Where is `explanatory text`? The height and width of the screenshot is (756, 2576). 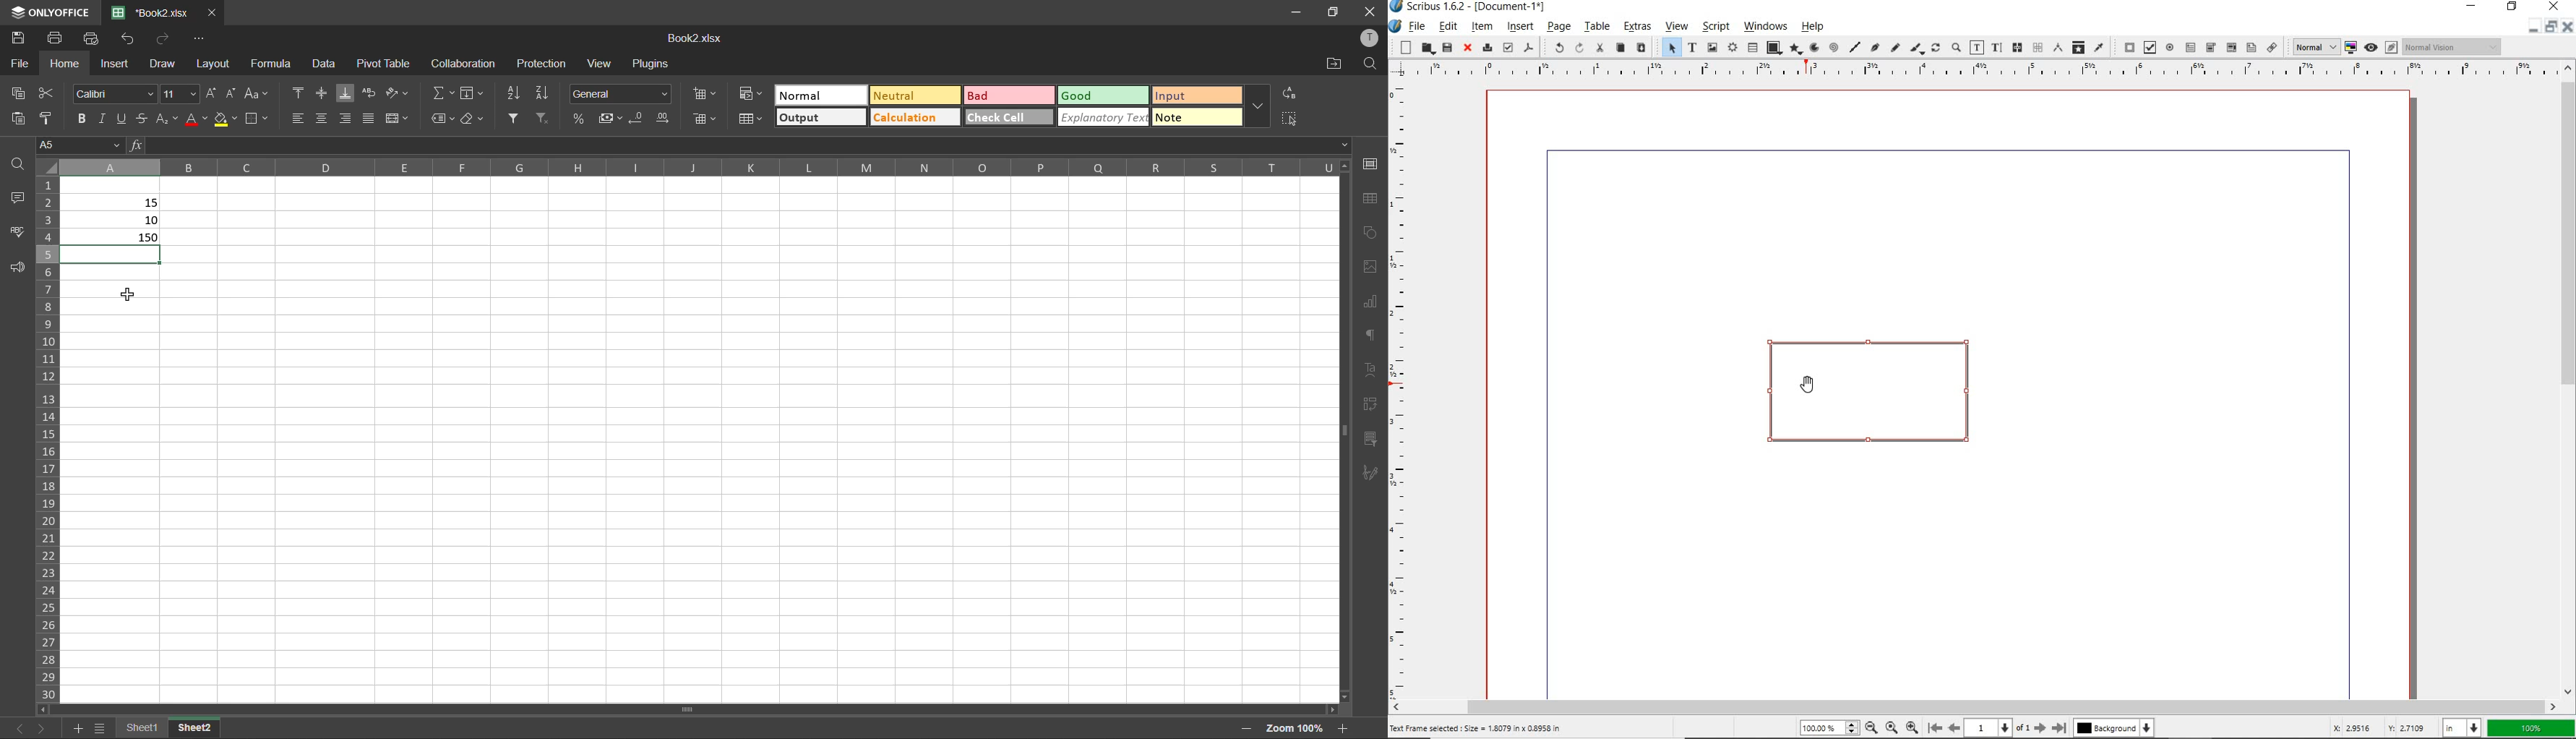
explanatory text is located at coordinates (1103, 116).